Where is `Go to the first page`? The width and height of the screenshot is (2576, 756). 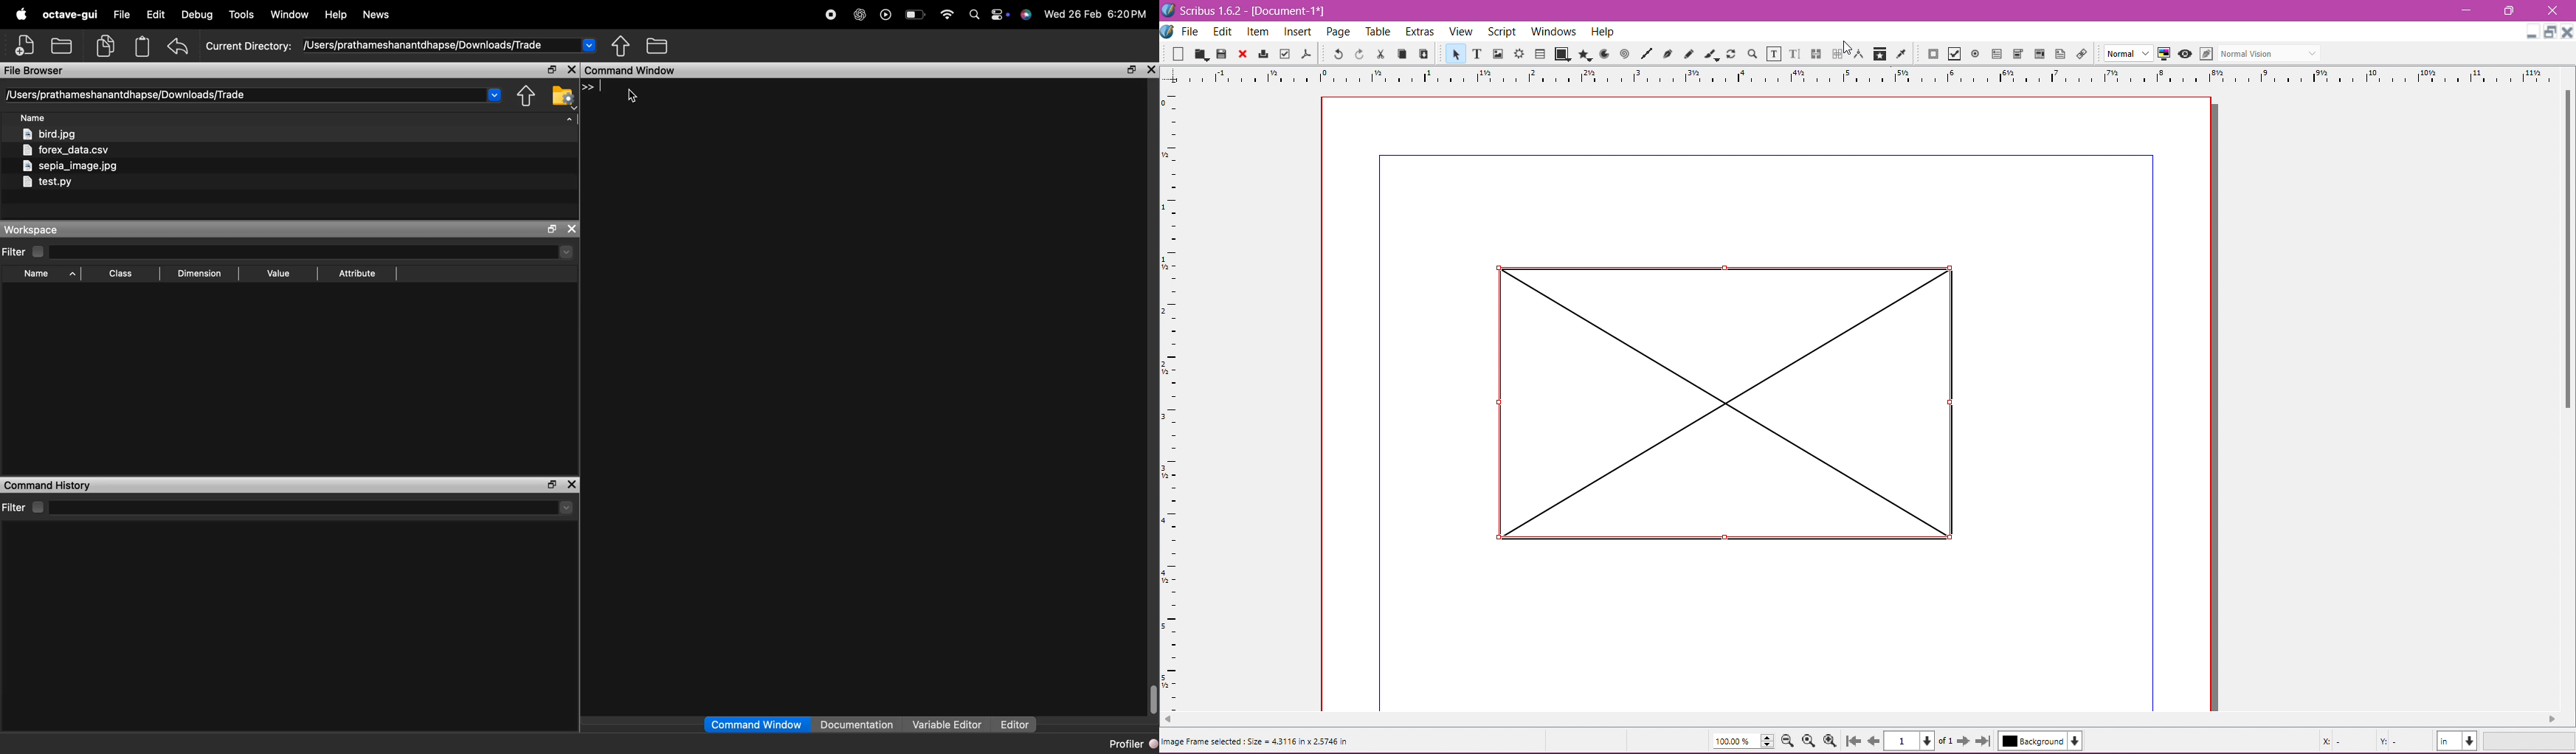 Go to the first page is located at coordinates (1855, 741).